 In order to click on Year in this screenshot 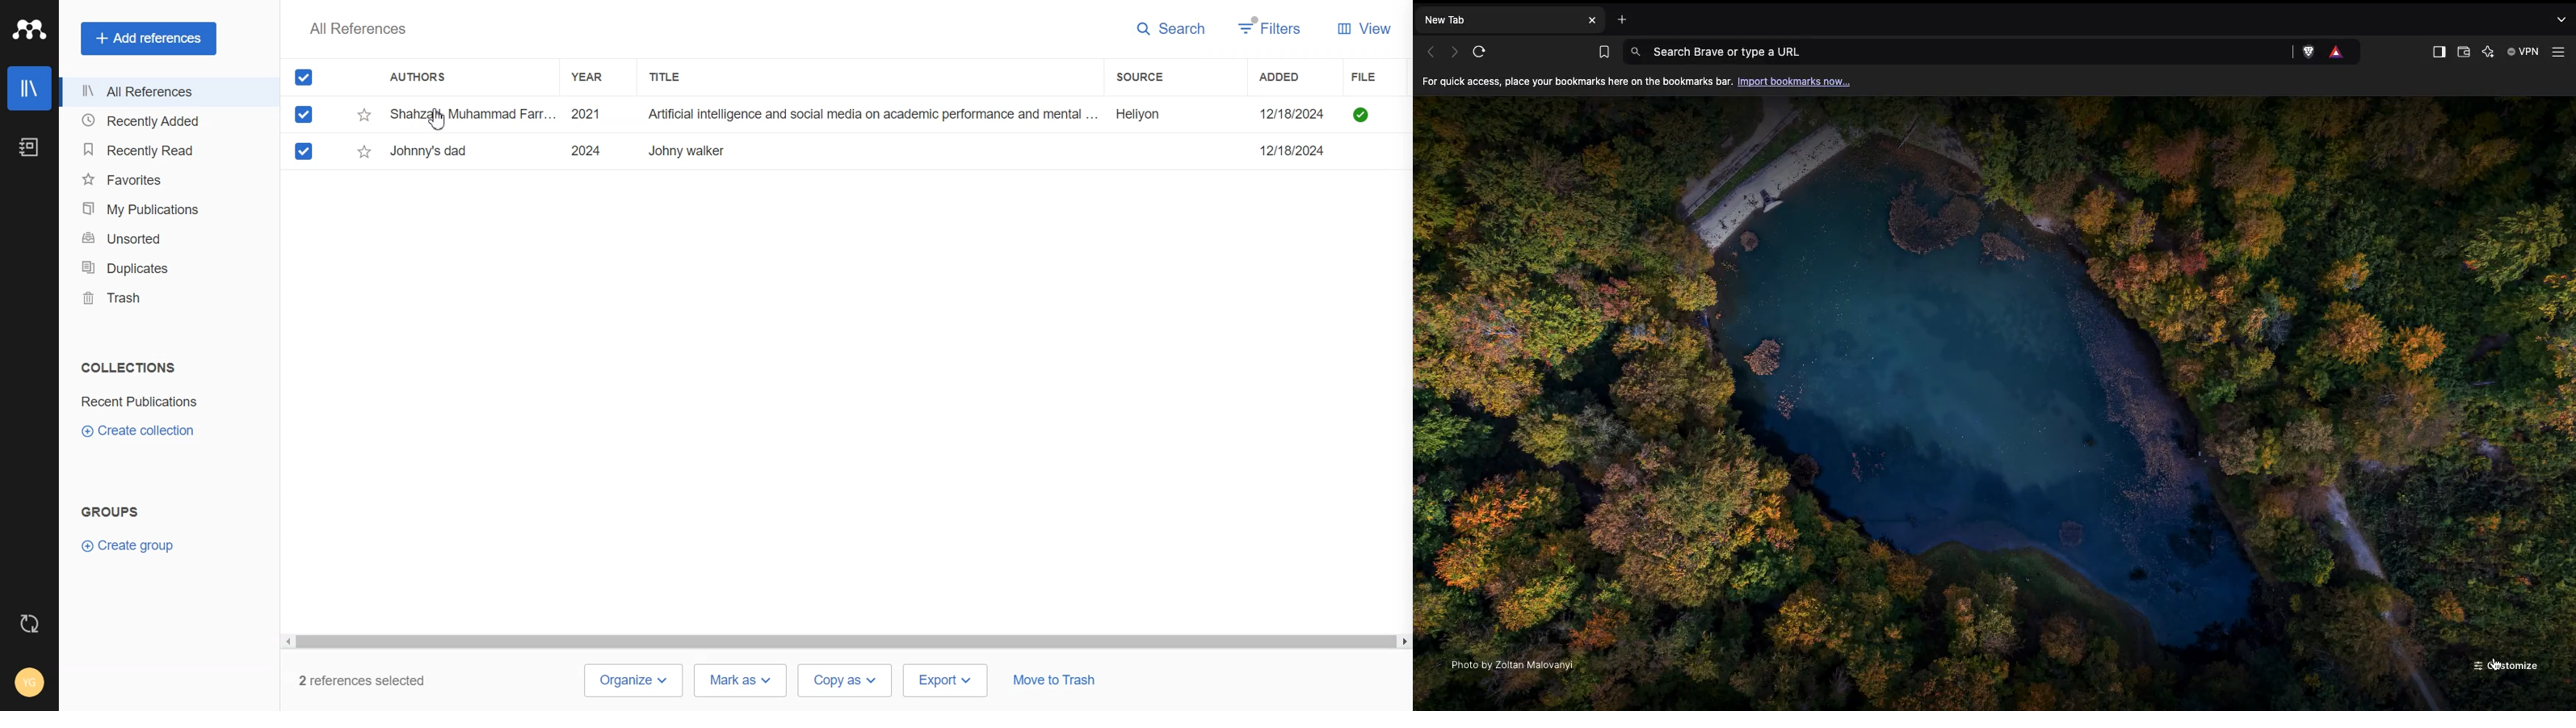, I will do `click(594, 77)`.